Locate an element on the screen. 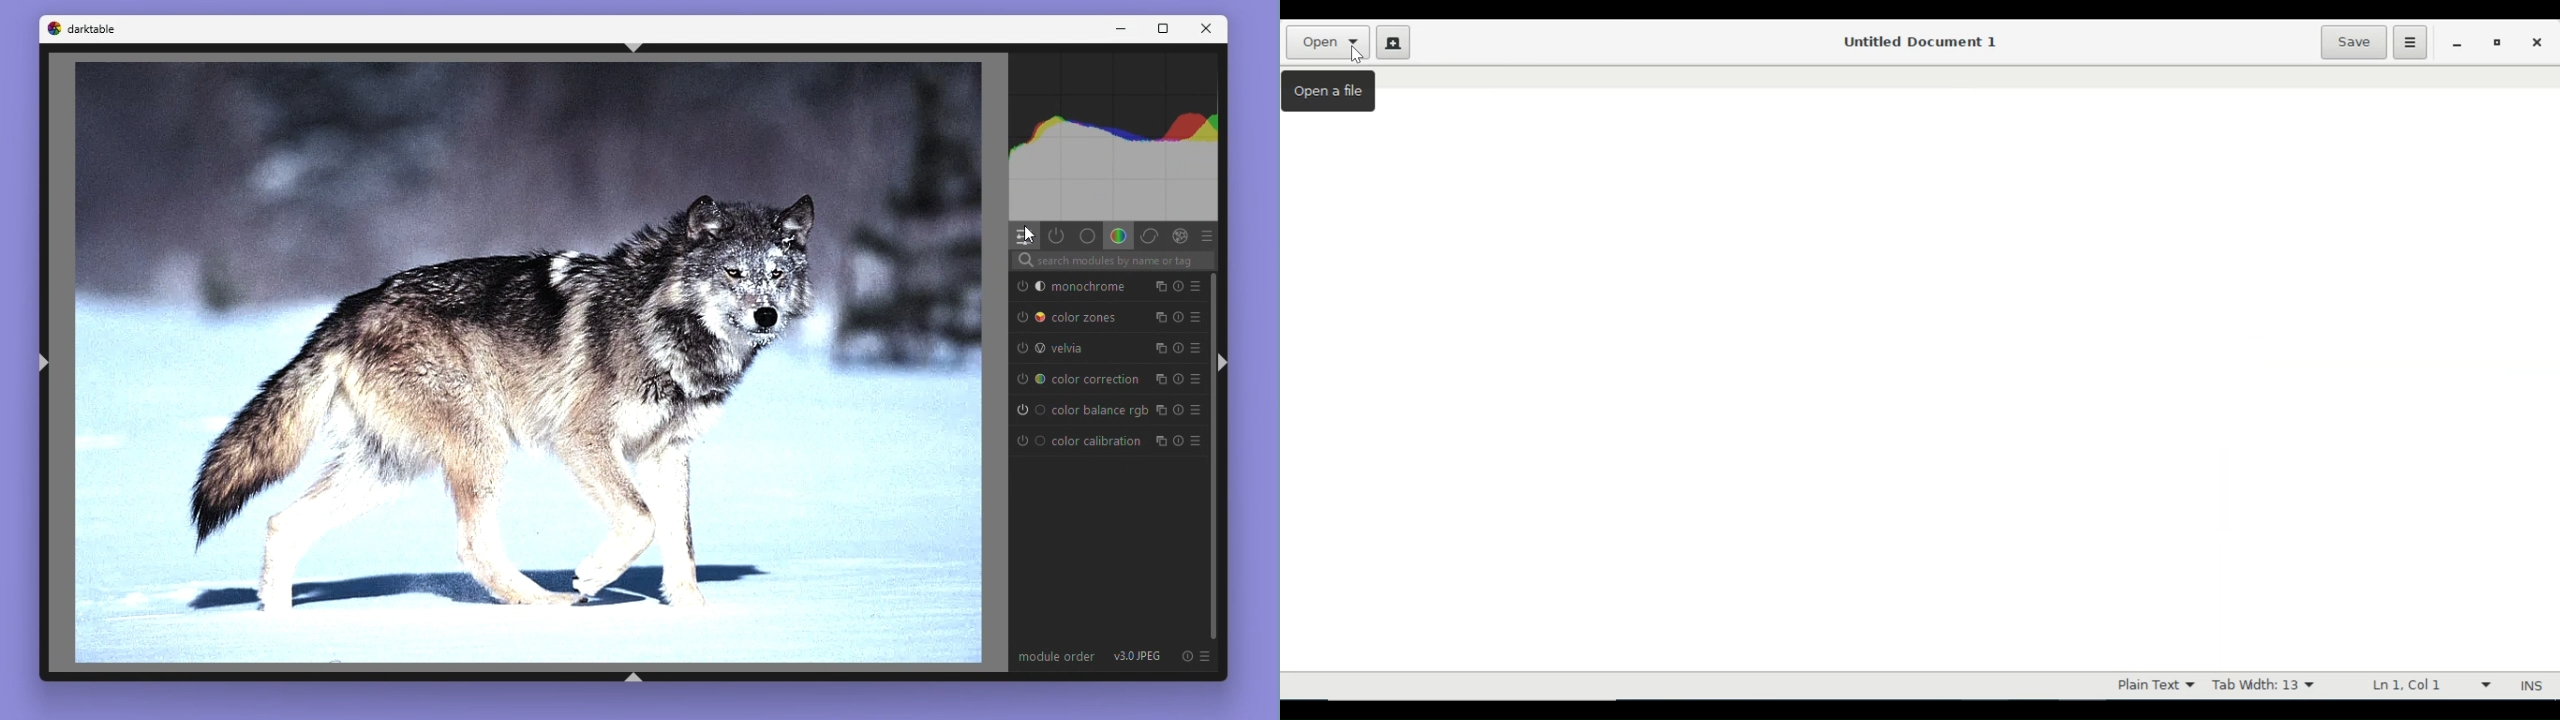  reset is located at coordinates (1187, 658).